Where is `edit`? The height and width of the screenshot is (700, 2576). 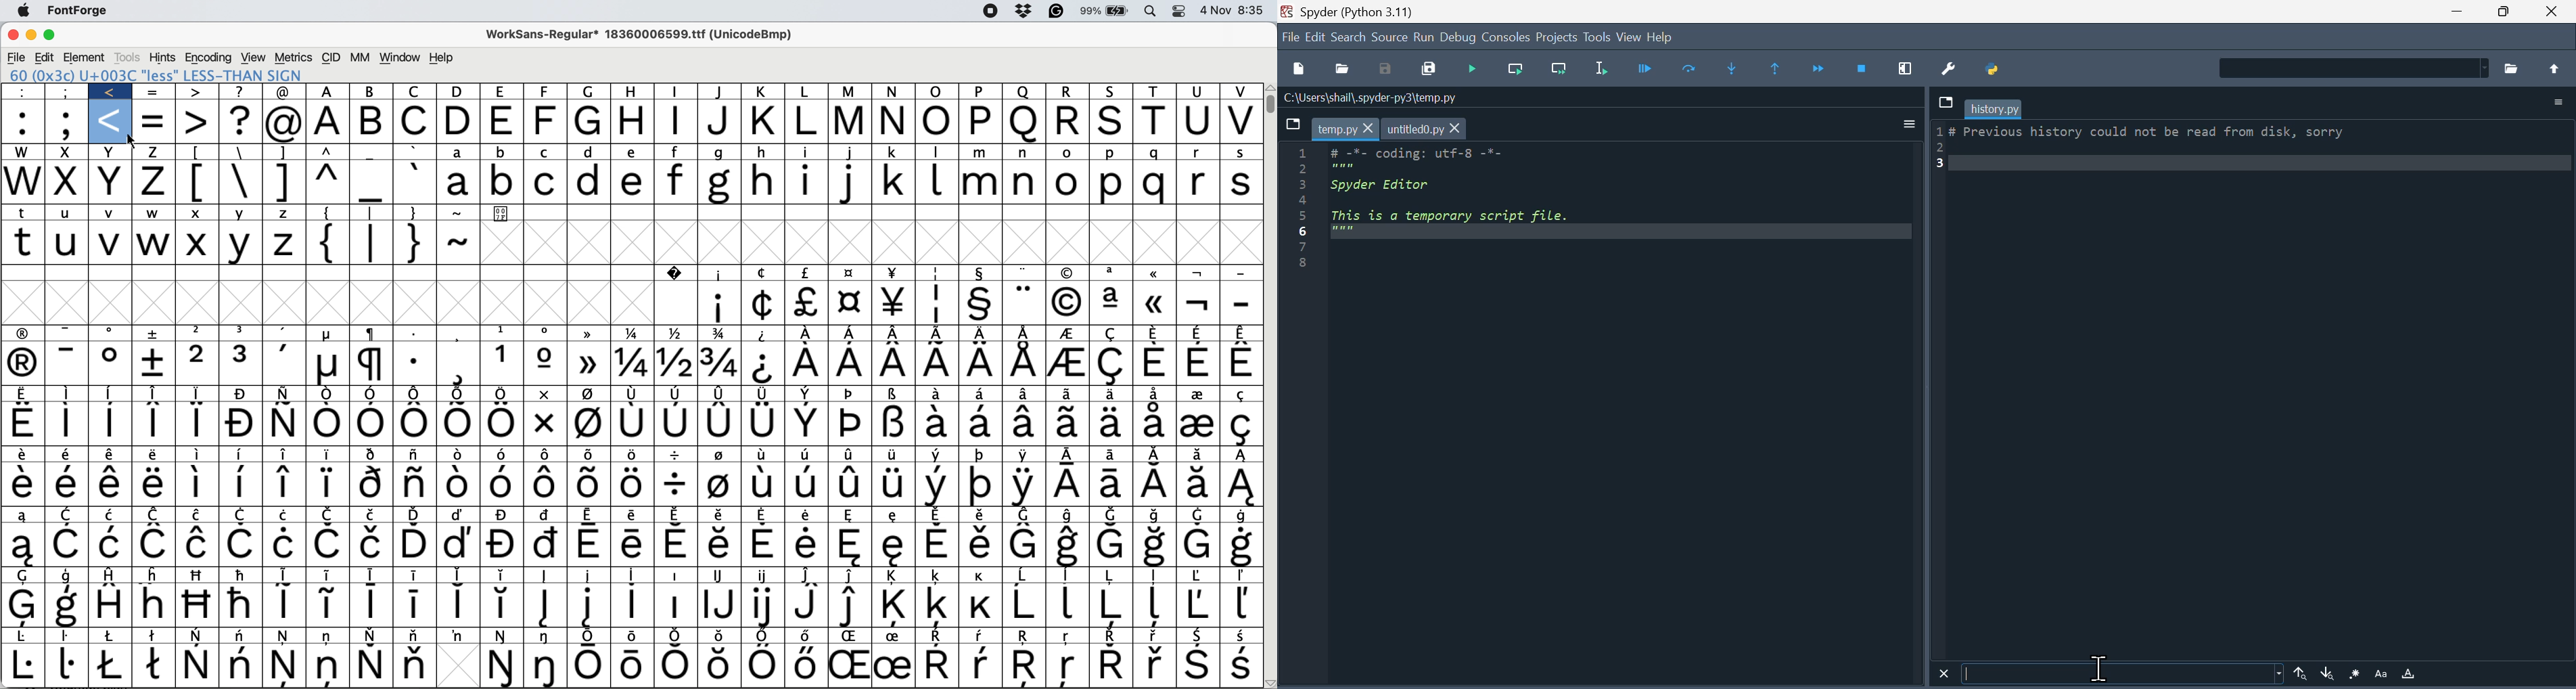 edit is located at coordinates (1315, 37).